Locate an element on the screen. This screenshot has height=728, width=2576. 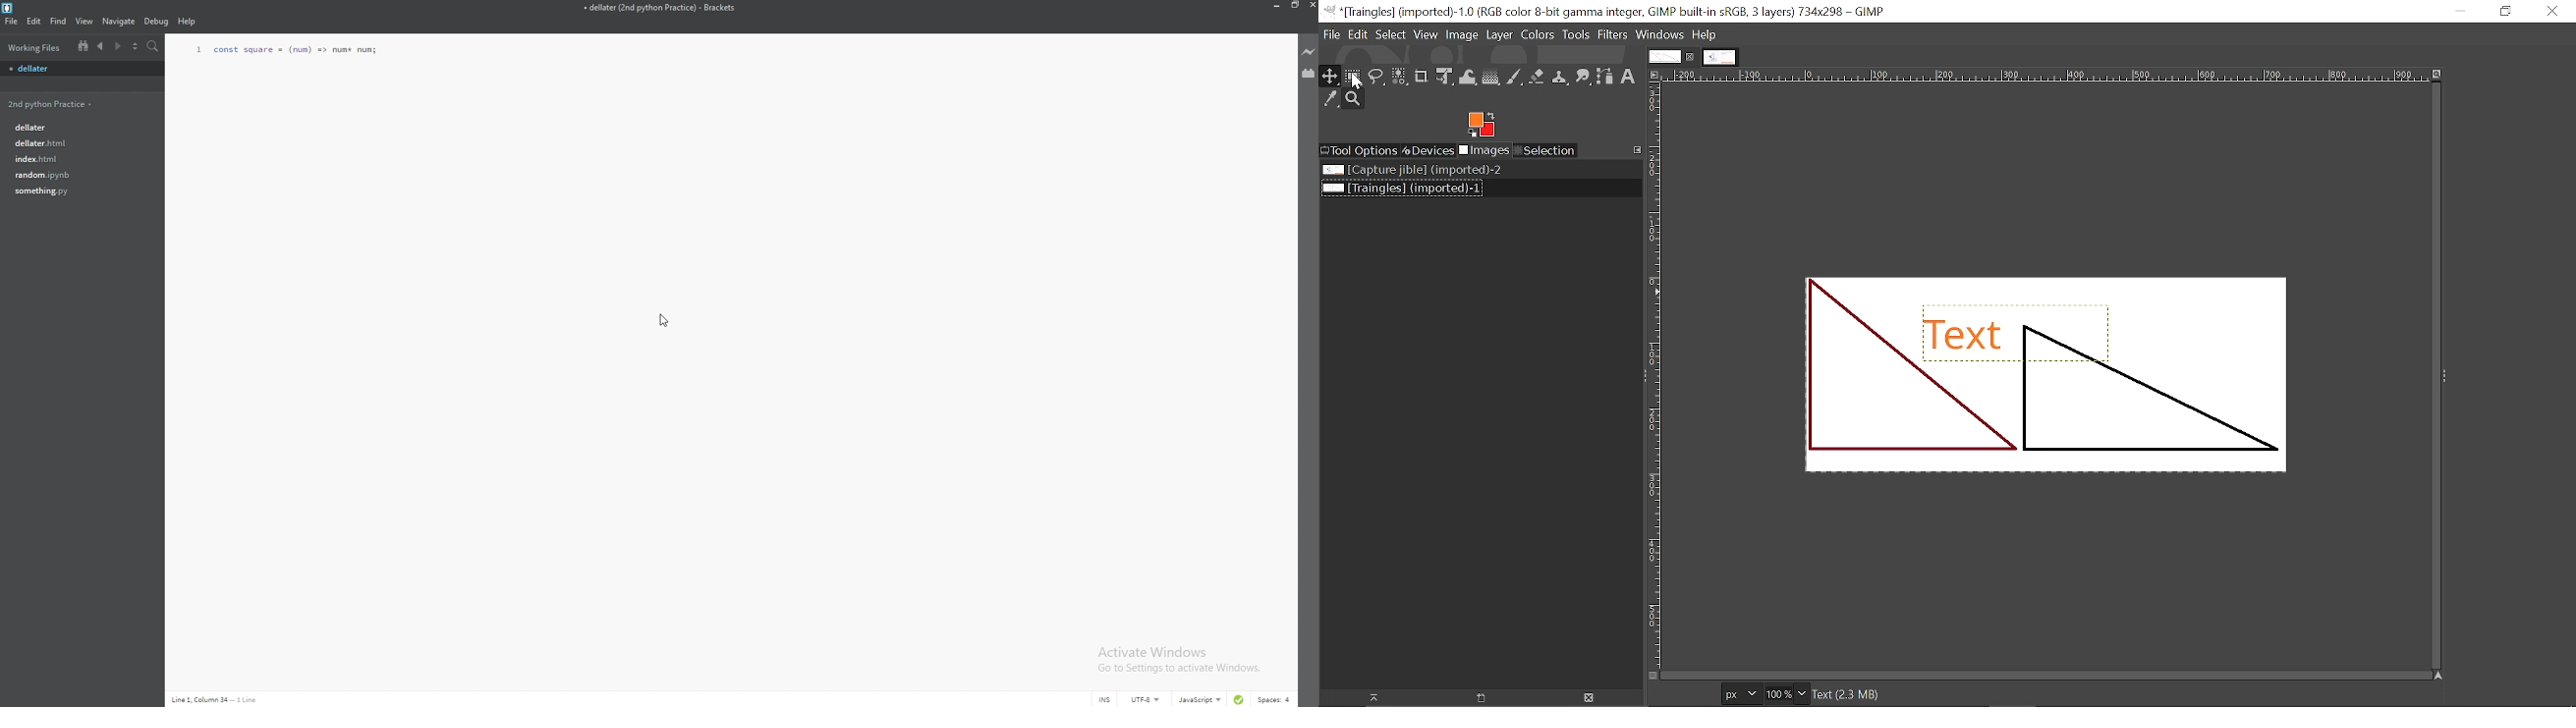
file is located at coordinates (78, 142).